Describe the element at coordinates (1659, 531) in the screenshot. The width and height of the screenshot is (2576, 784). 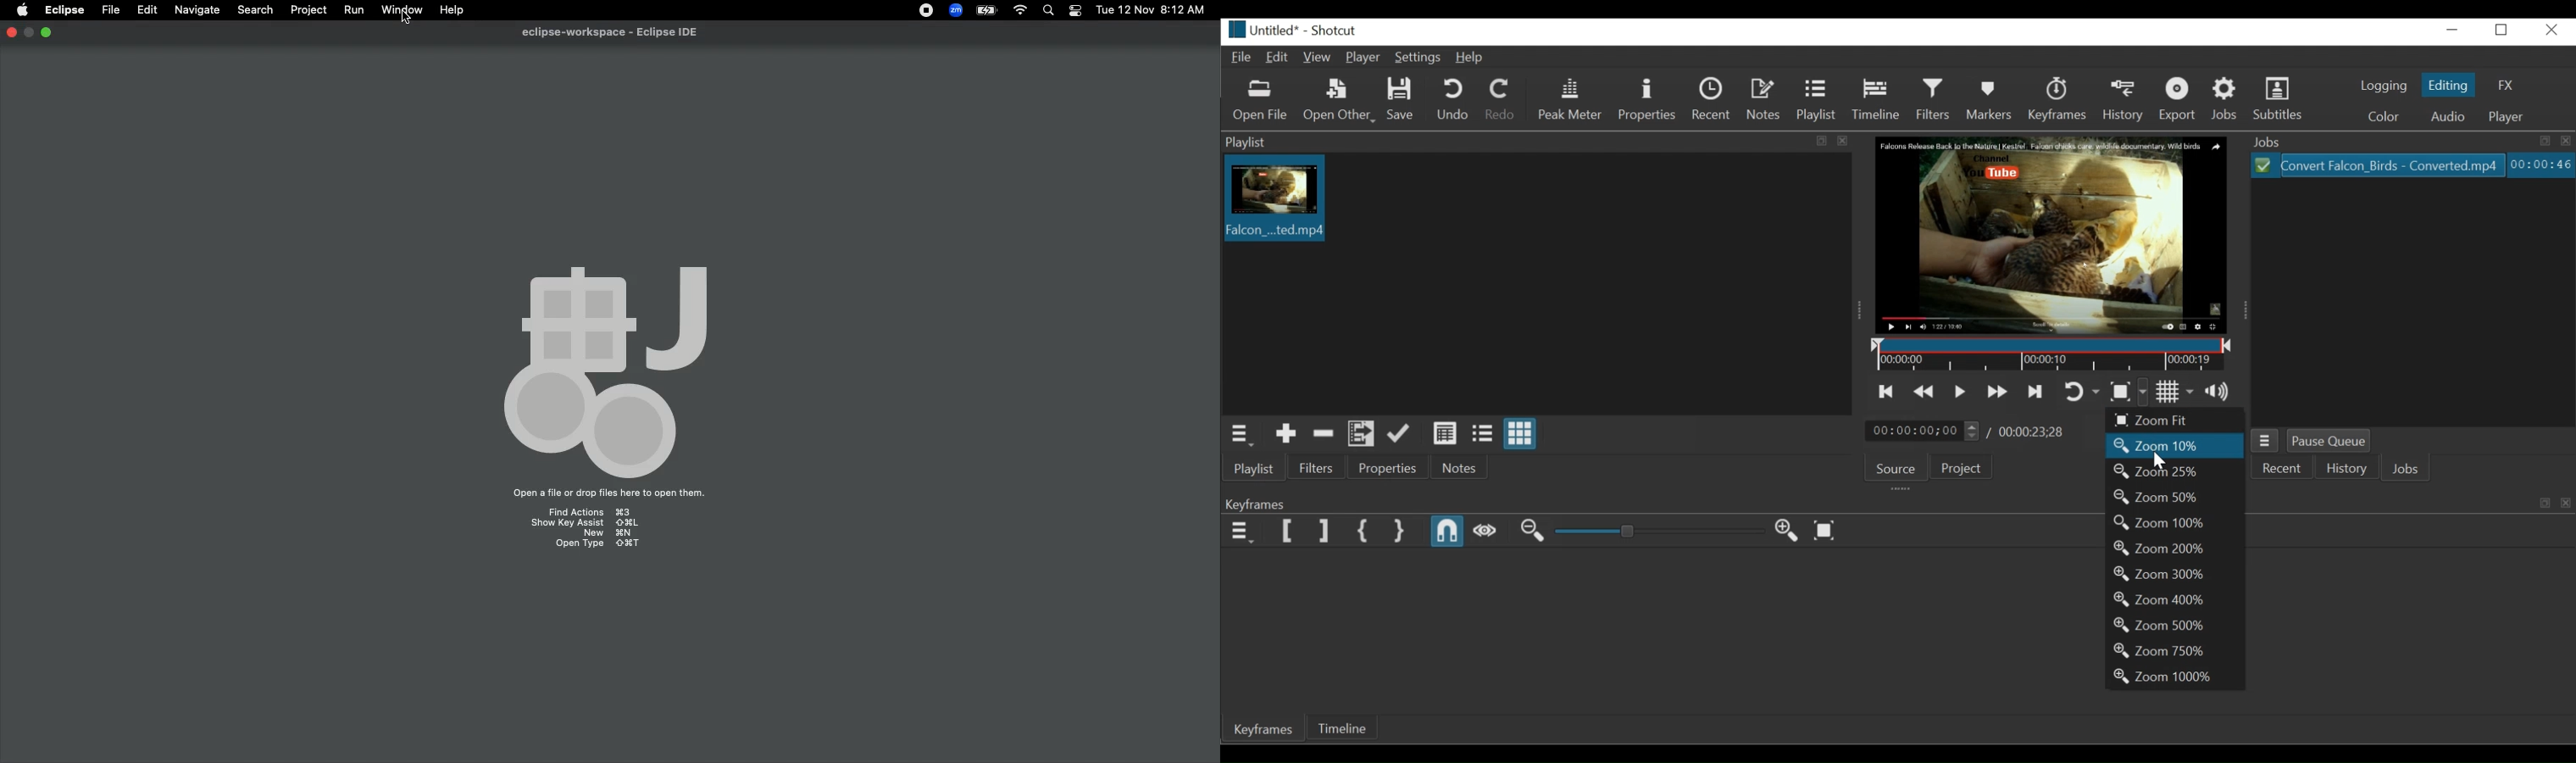
I see `Adjust Zoom Keyframe` at that location.